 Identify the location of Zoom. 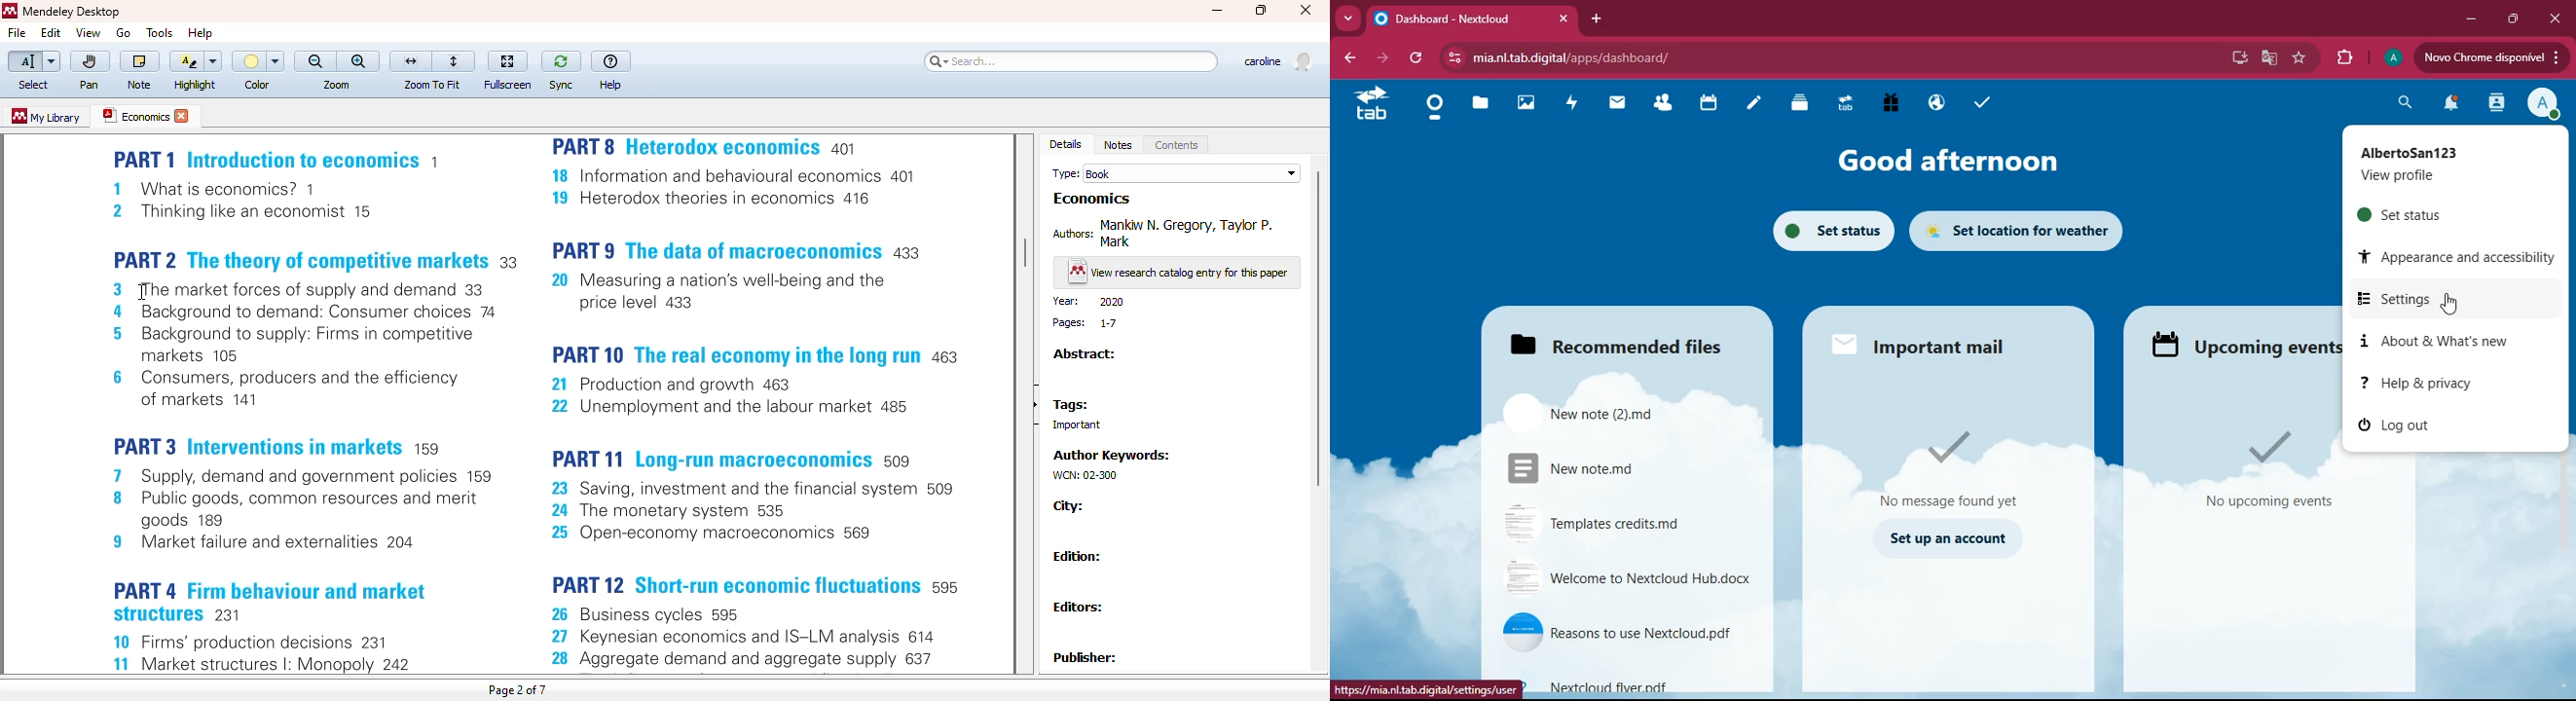
(339, 82).